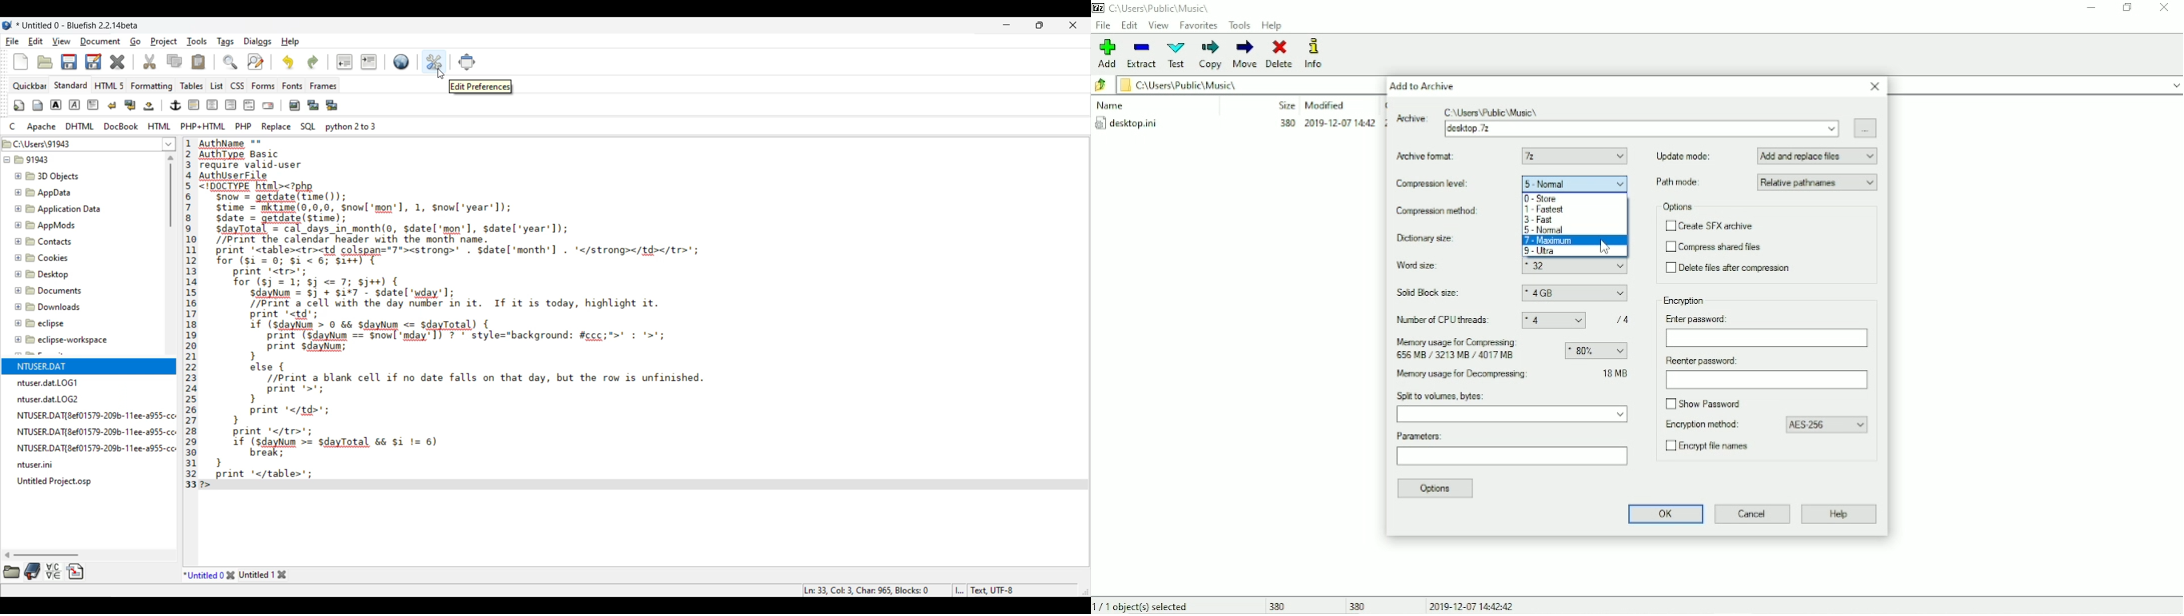  What do you see at coordinates (1430, 293) in the screenshot?
I see `Solid block size` at bounding box center [1430, 293].